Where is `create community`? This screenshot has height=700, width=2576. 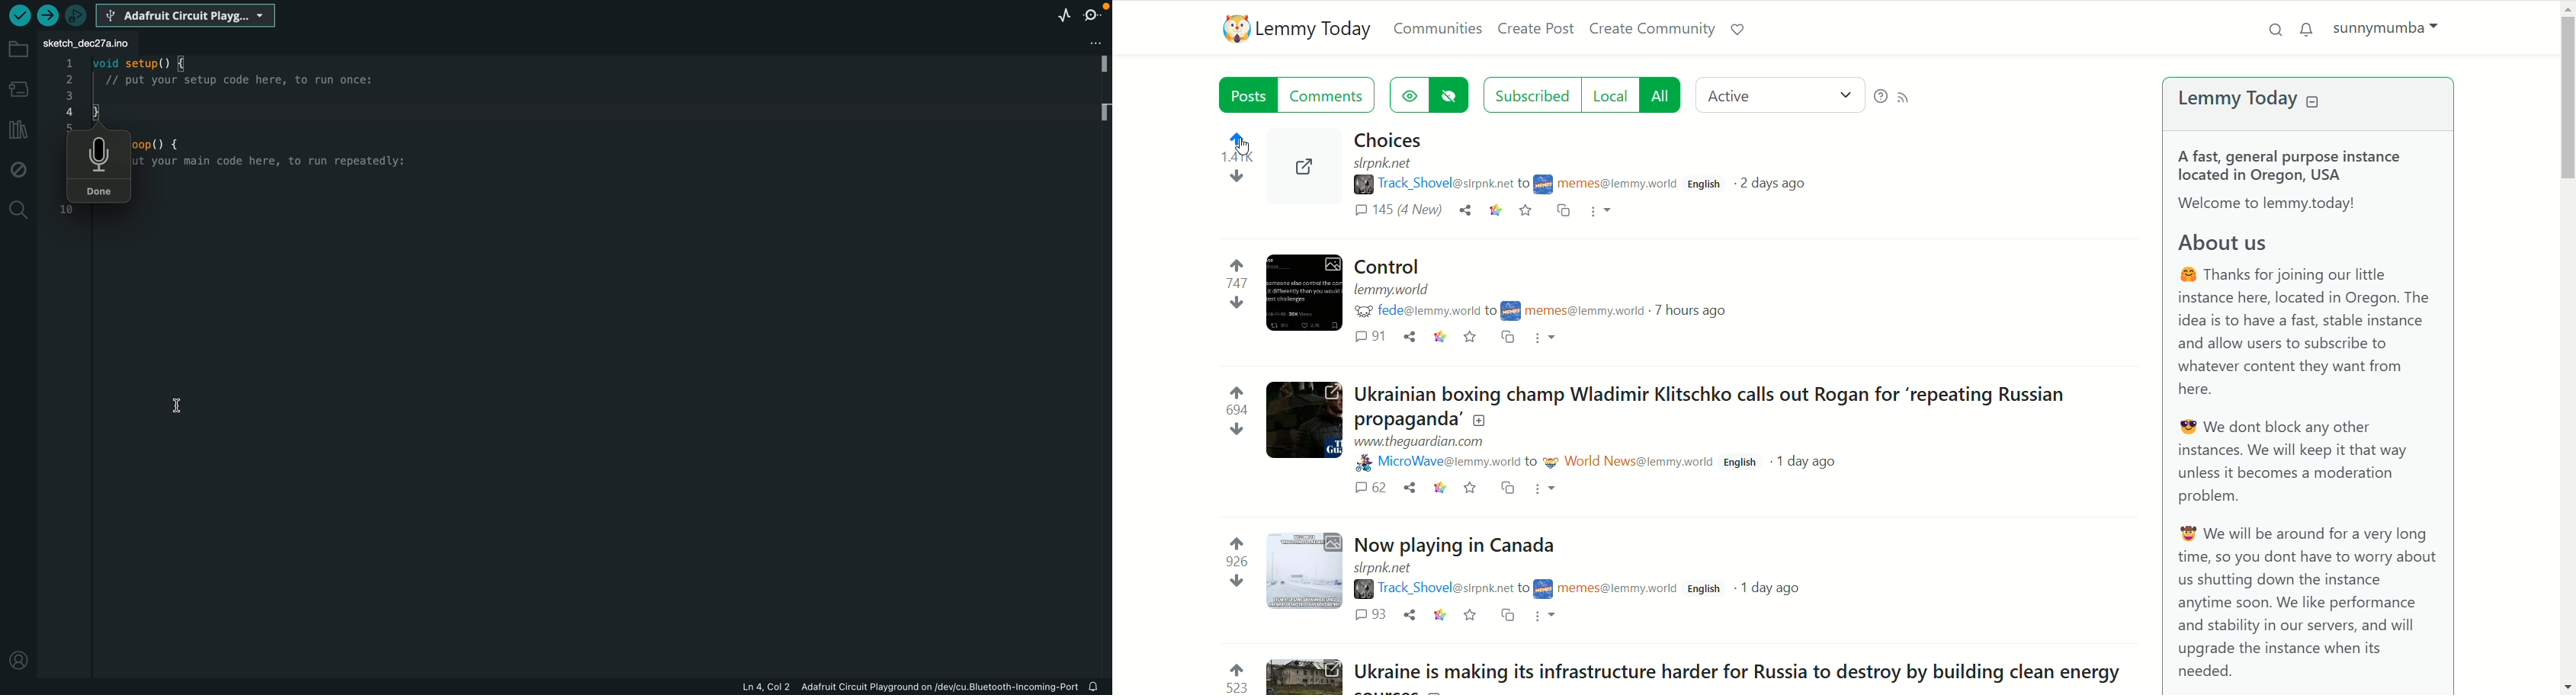
create community is located at coordinates (1654, 29).